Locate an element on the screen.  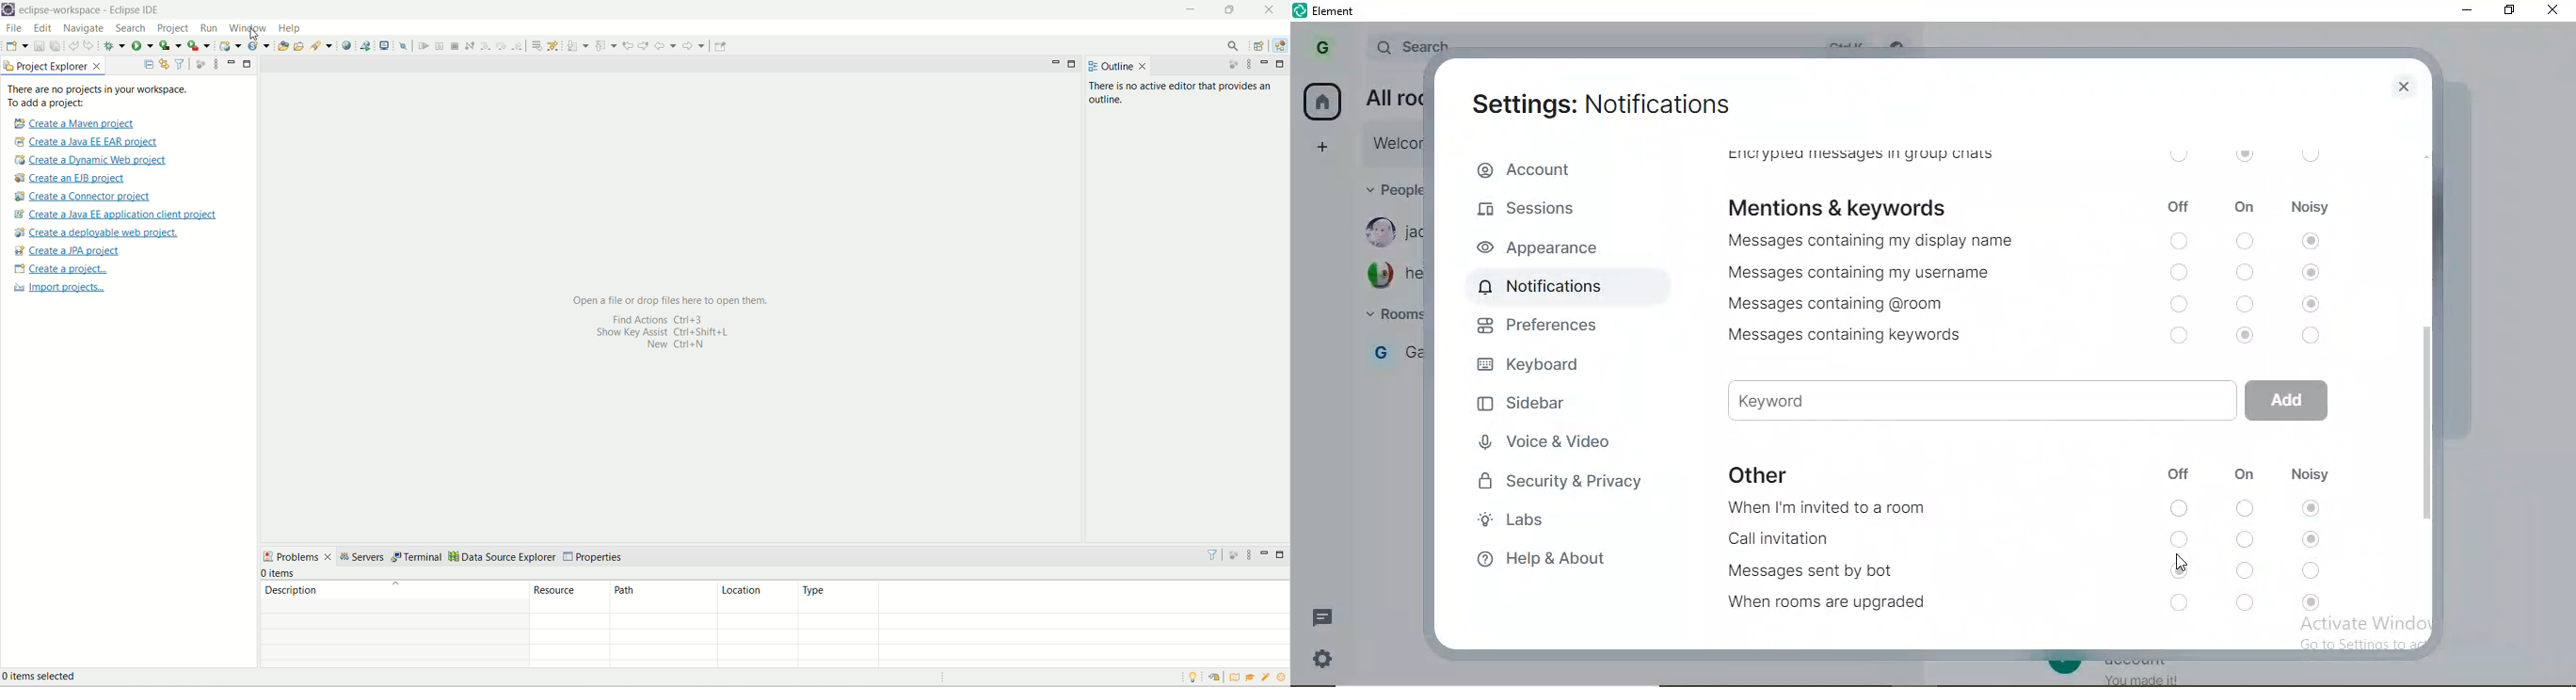
keyboard is located at coordinates (1533, 369).